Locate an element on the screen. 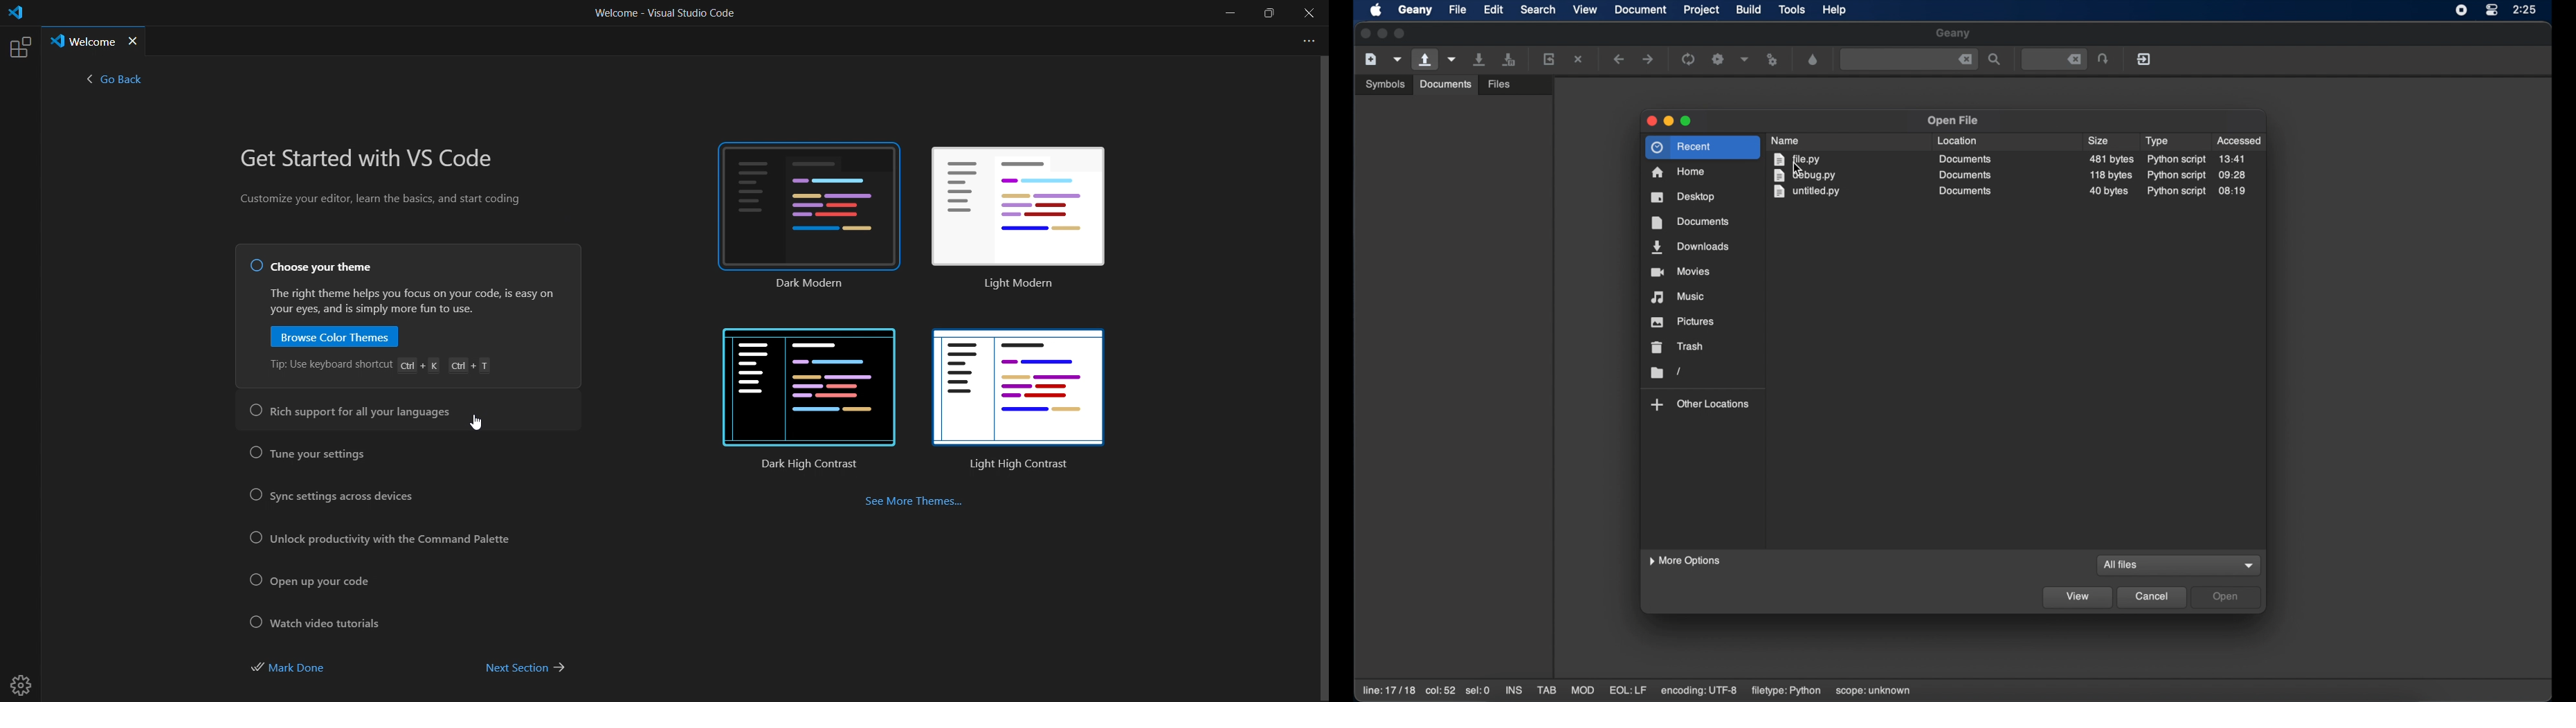  choose more build actions is located at coordinates (1745, 59).